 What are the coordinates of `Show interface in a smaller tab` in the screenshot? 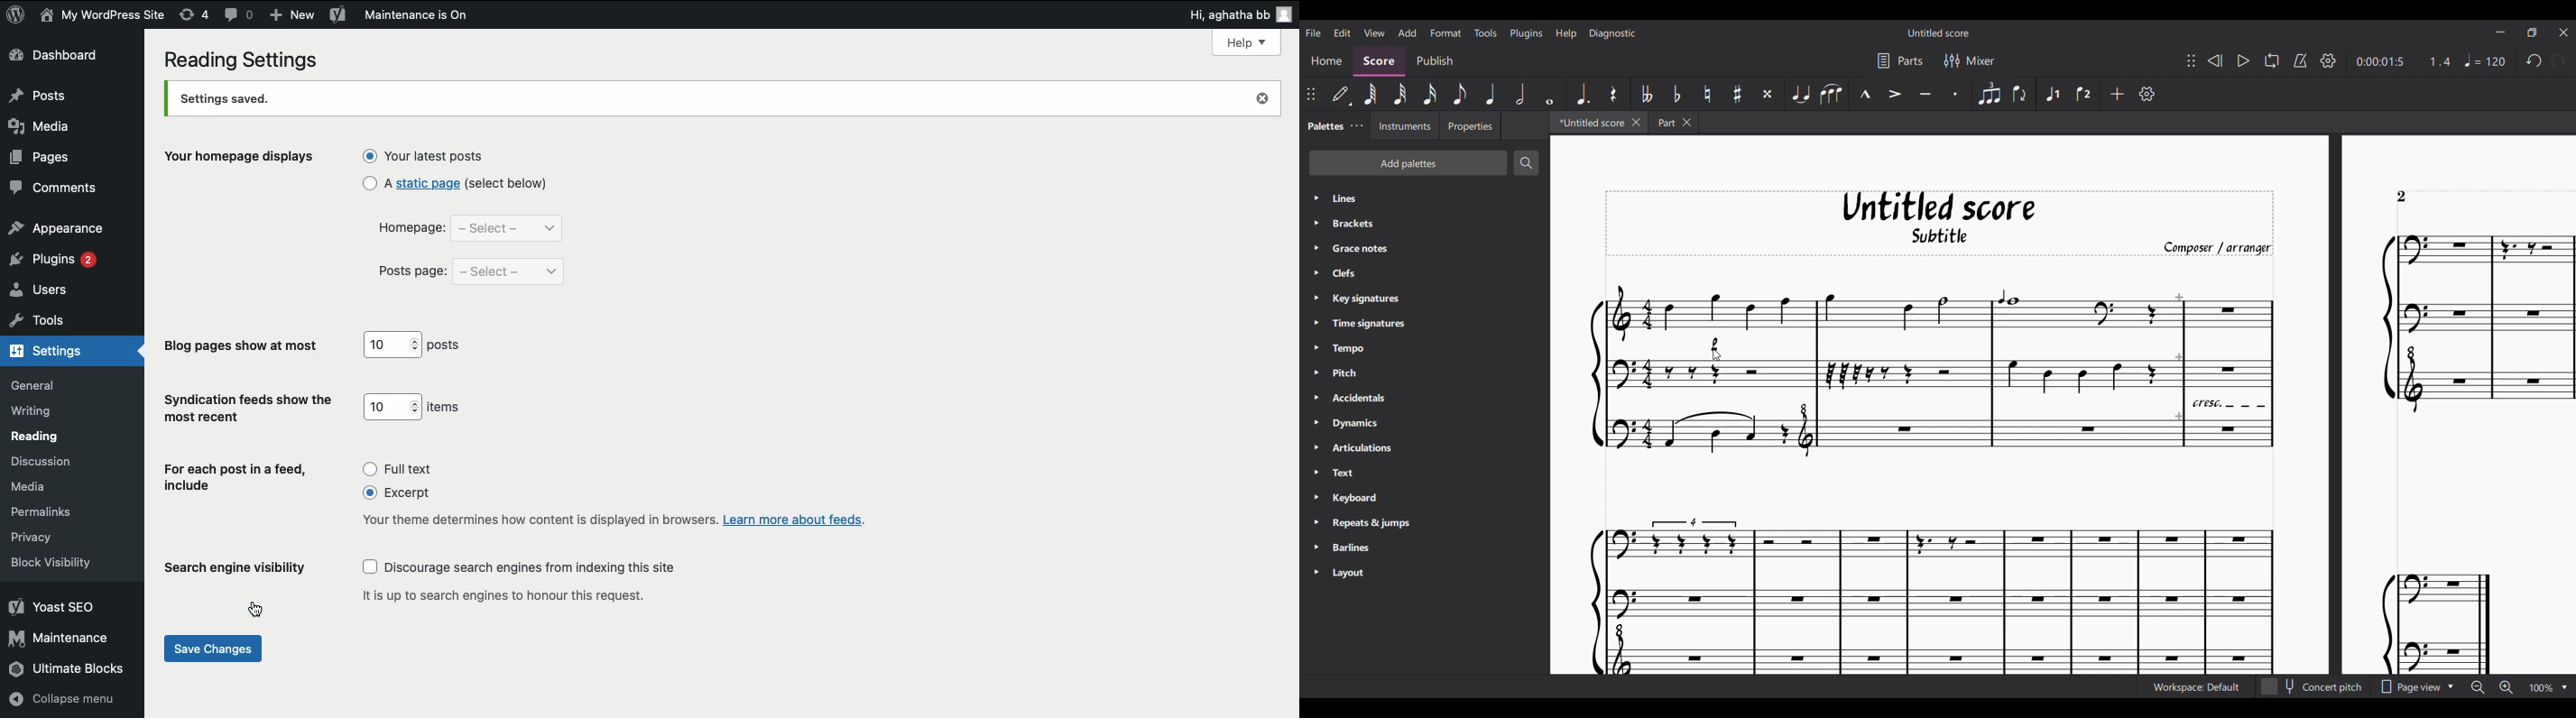 It's located at (2532, 33).